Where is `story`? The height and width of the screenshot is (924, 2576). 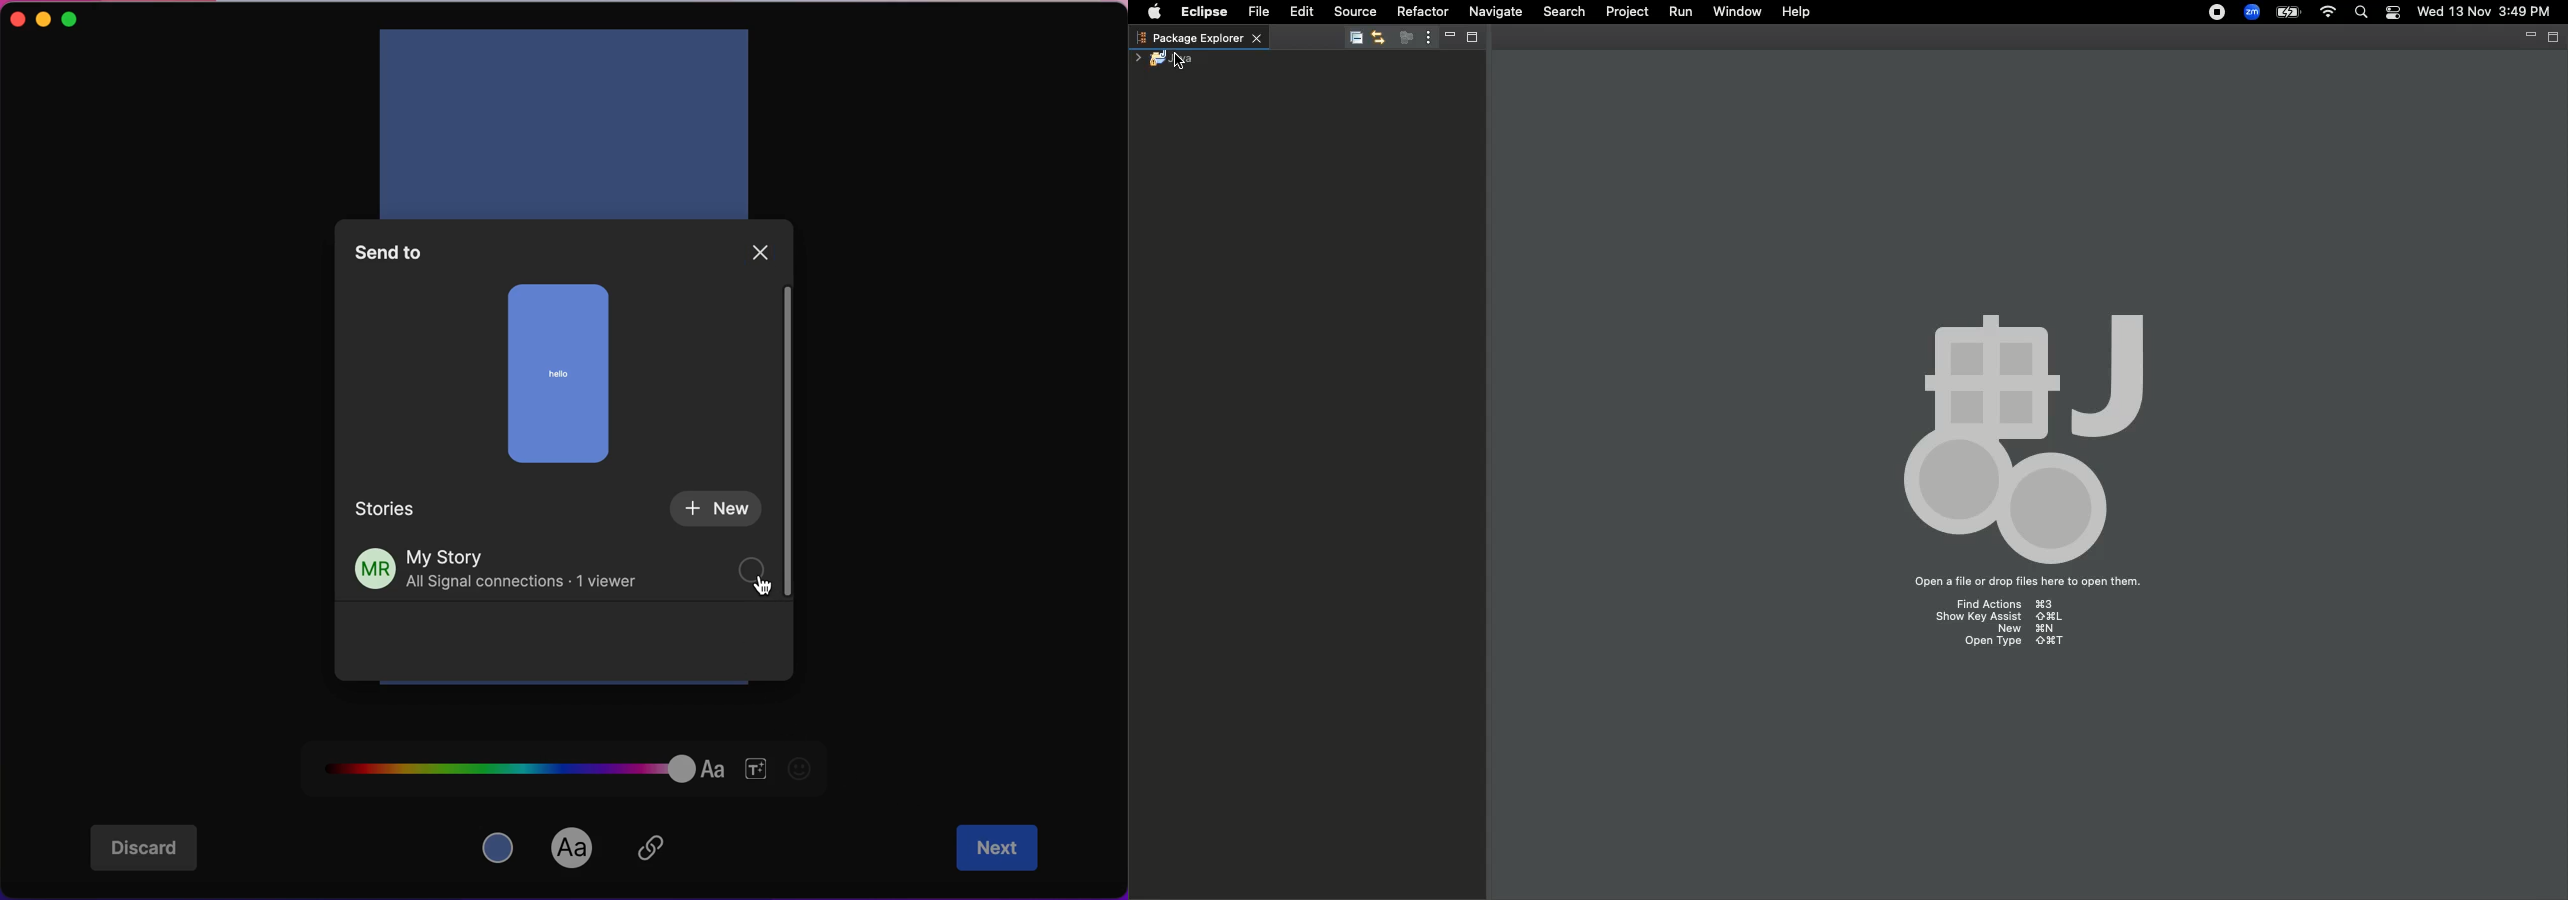
story is located at coordinates (562, 383).